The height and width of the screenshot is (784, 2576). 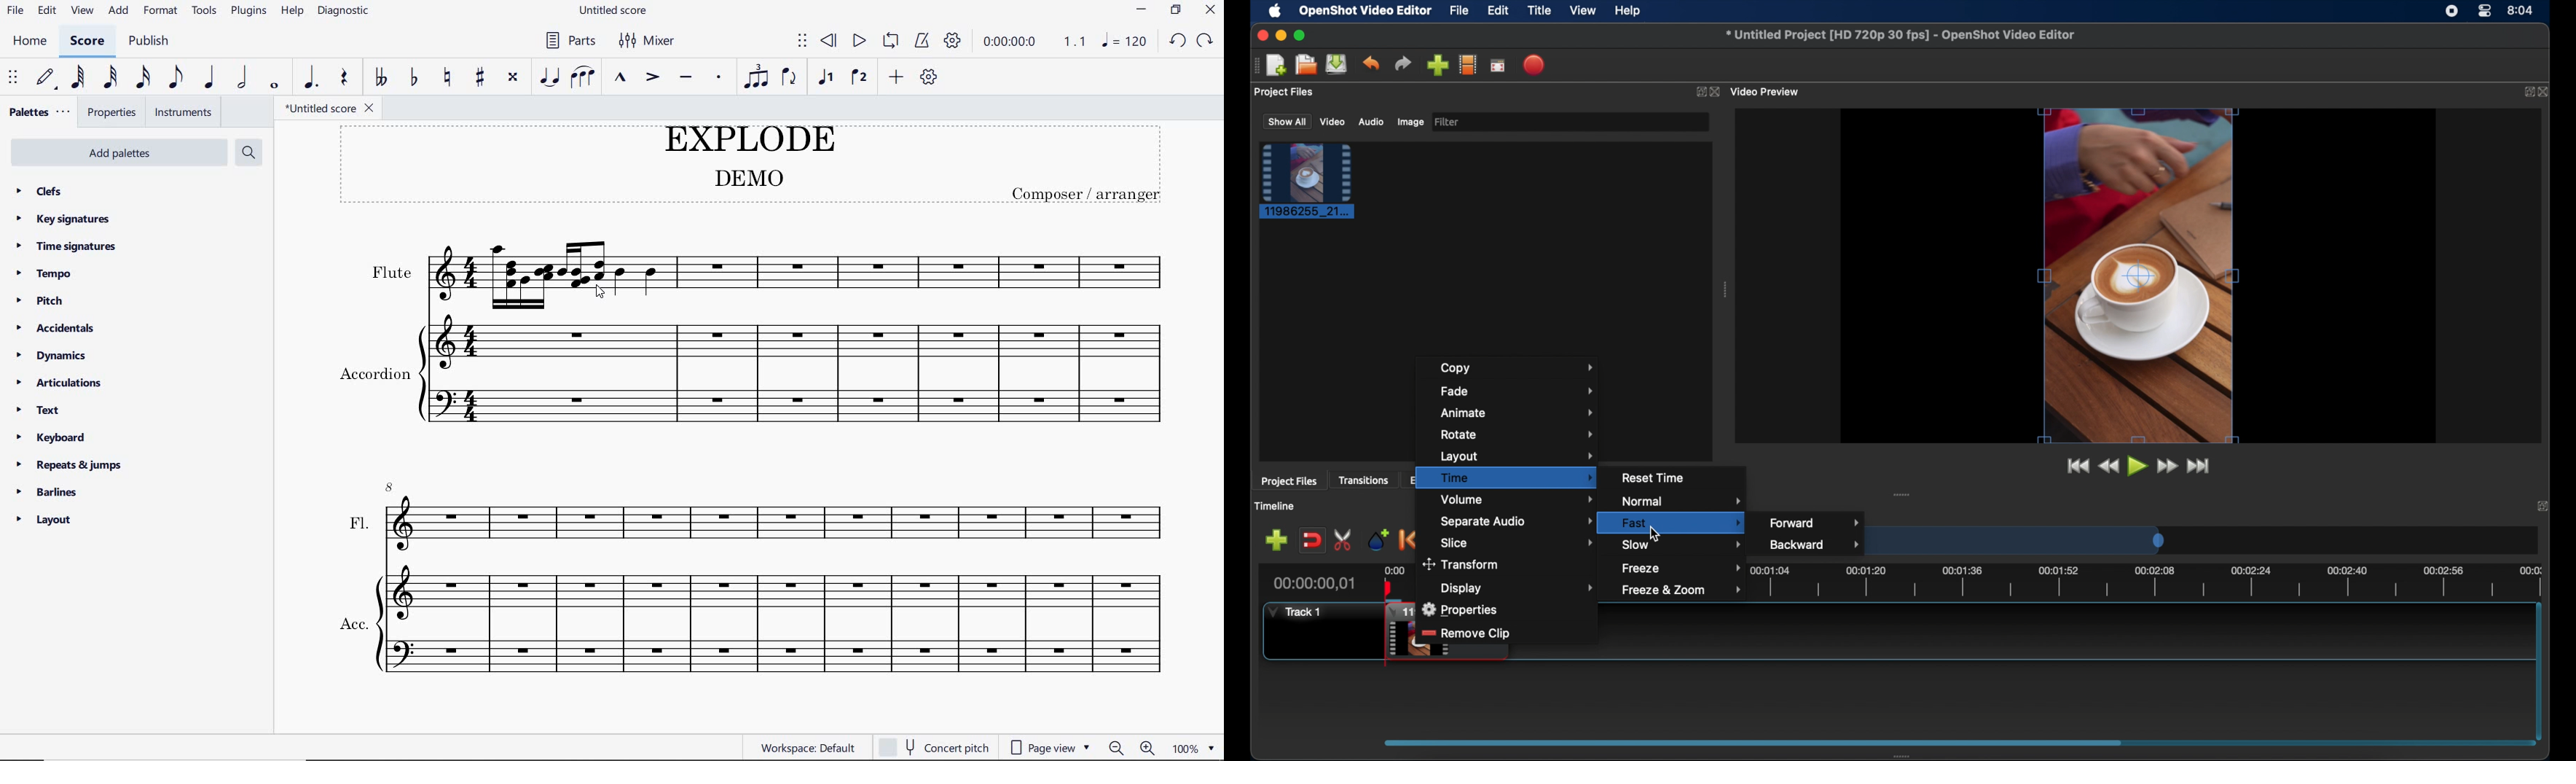 I want to click on project files, so click(x=1285, y=92).